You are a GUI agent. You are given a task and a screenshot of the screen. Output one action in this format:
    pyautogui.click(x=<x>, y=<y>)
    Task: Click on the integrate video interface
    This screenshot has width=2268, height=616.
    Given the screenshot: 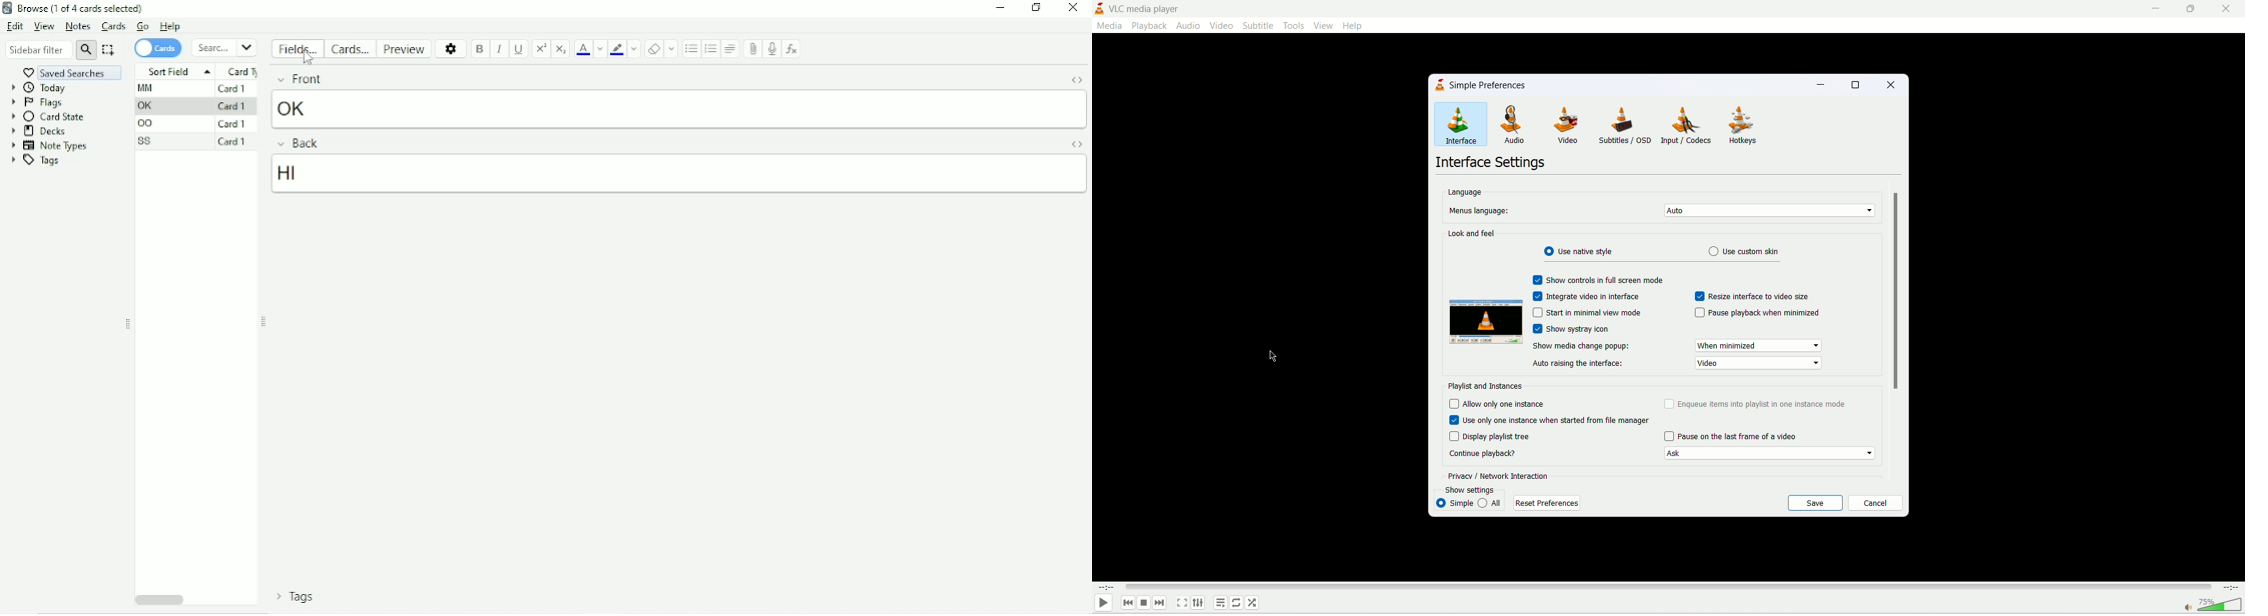 What is the action you would take?
    pyautogui.click(x=1586, y=297)
    